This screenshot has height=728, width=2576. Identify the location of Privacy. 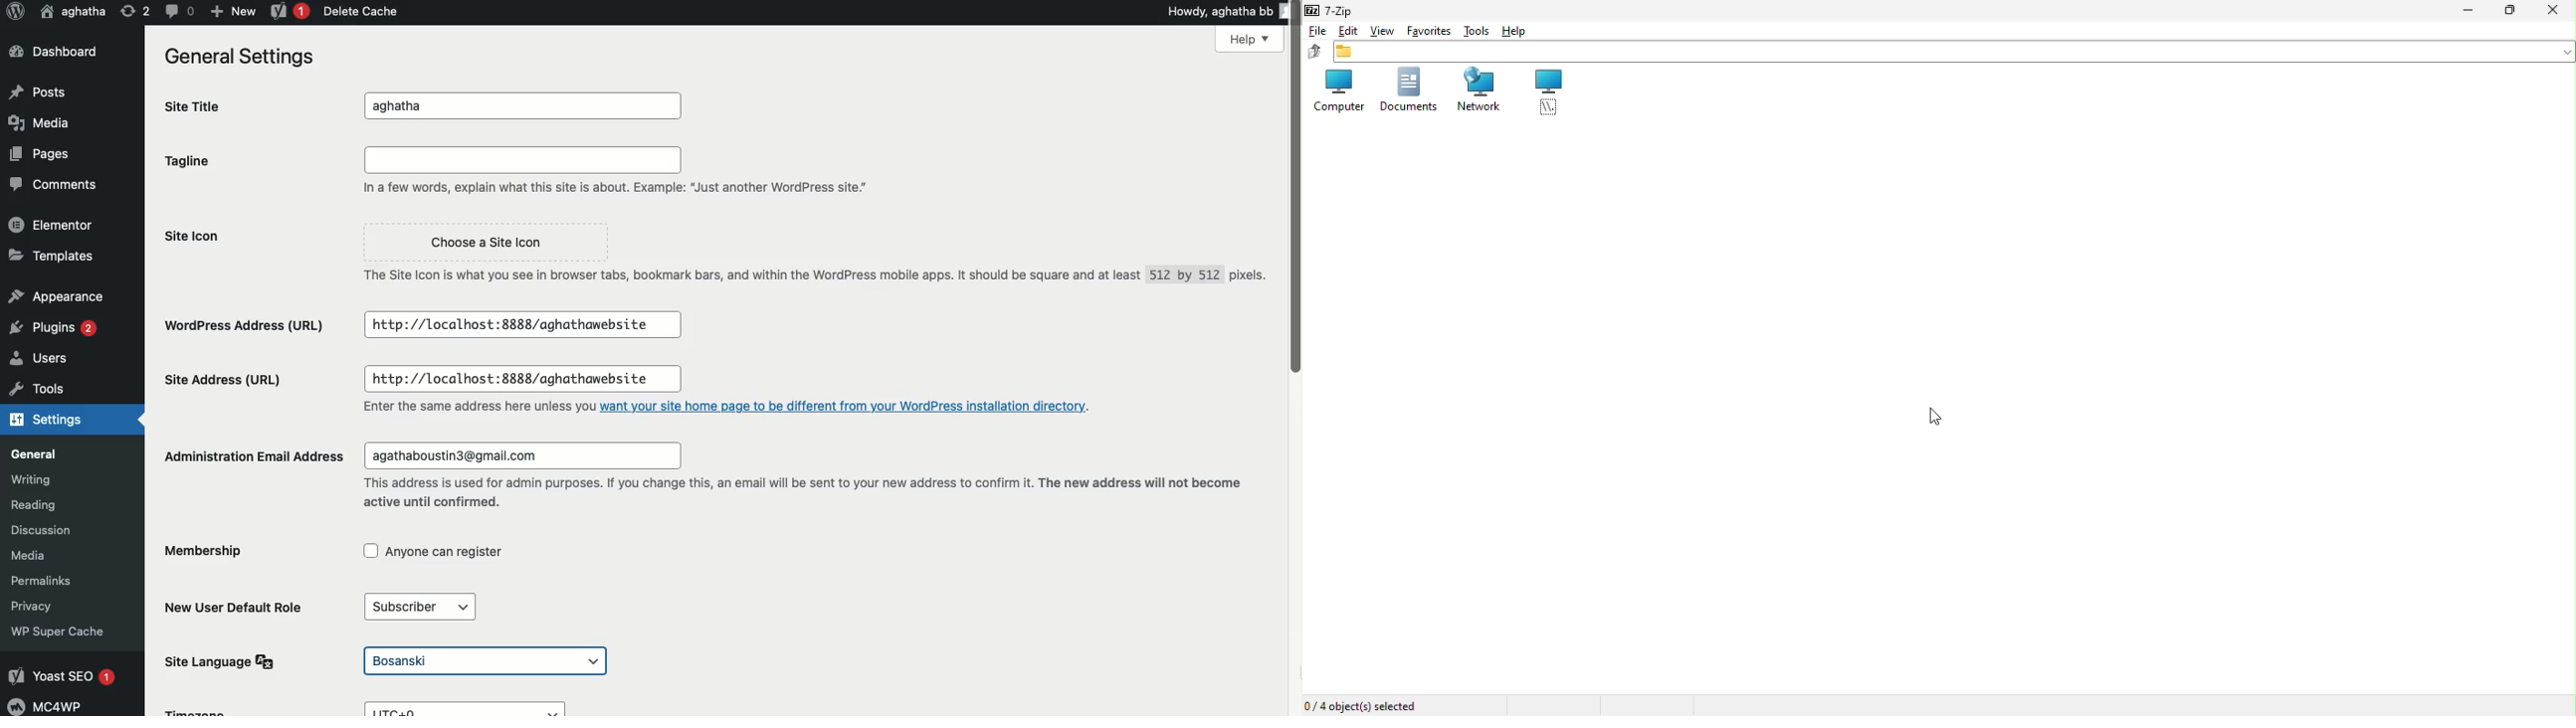
(40, 605).